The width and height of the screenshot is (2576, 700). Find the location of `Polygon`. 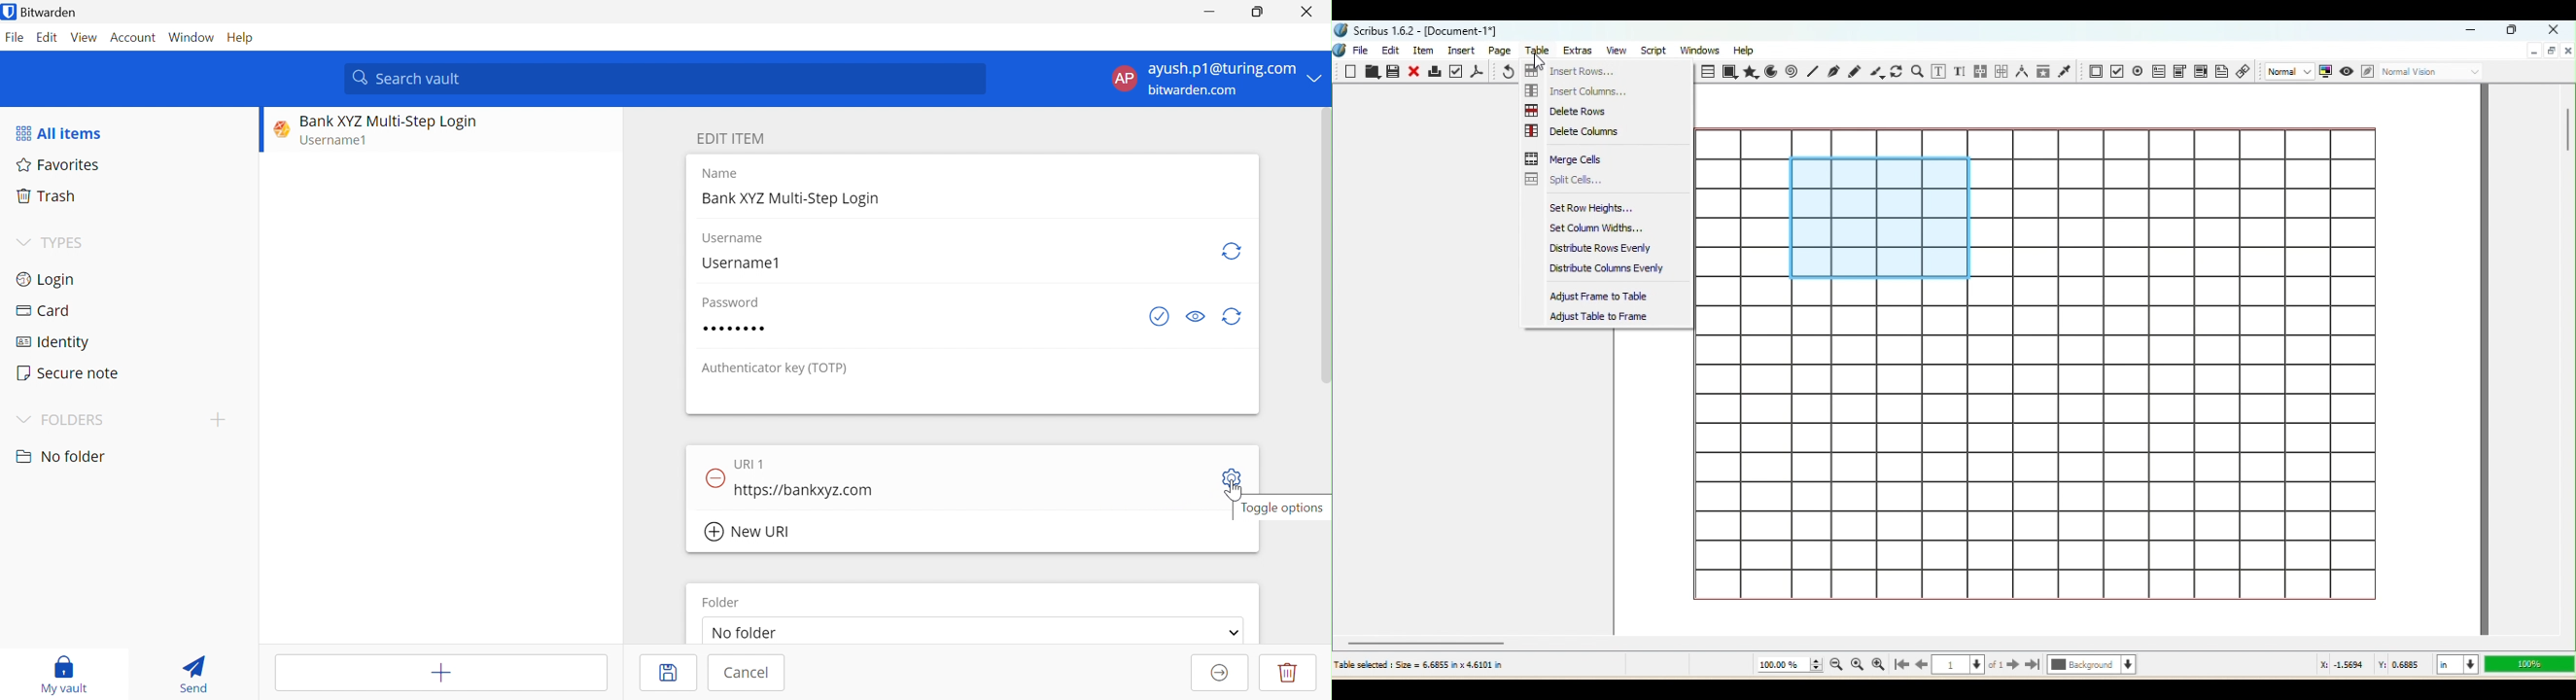

Polygon is located at coordinates (1752, 73).